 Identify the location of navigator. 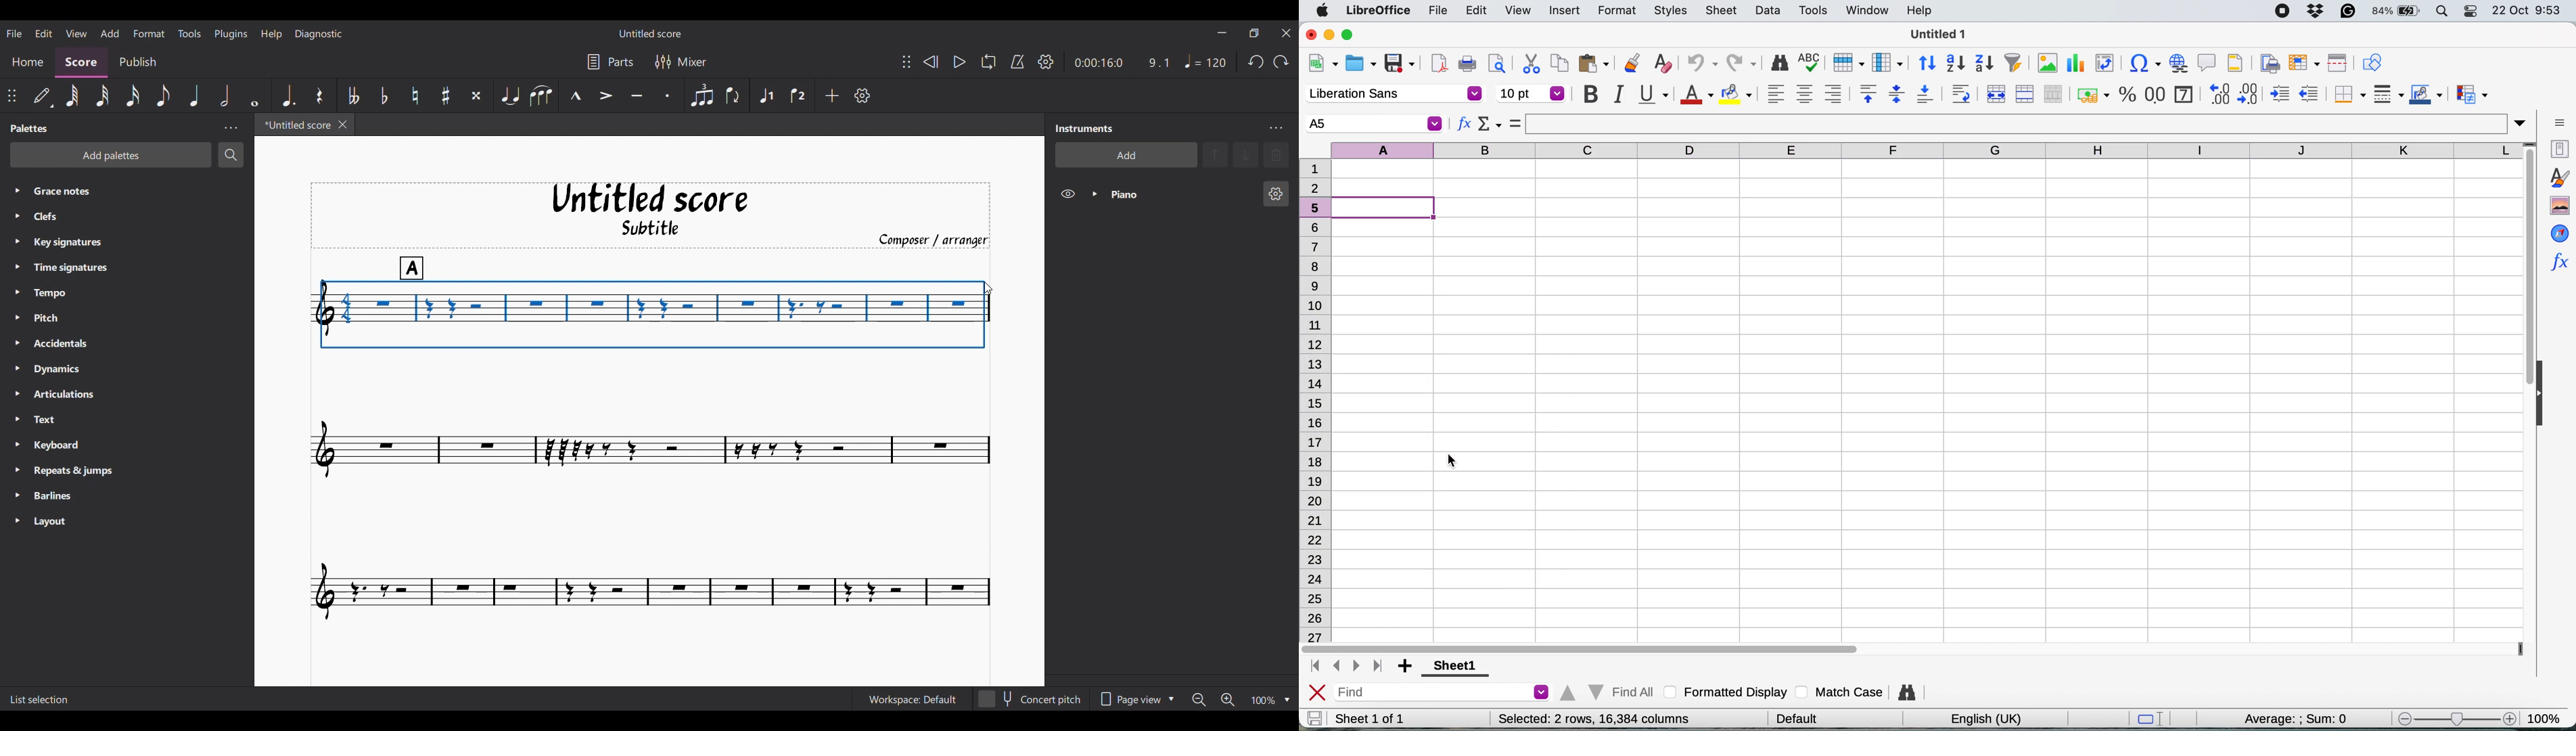
(2559, 232).